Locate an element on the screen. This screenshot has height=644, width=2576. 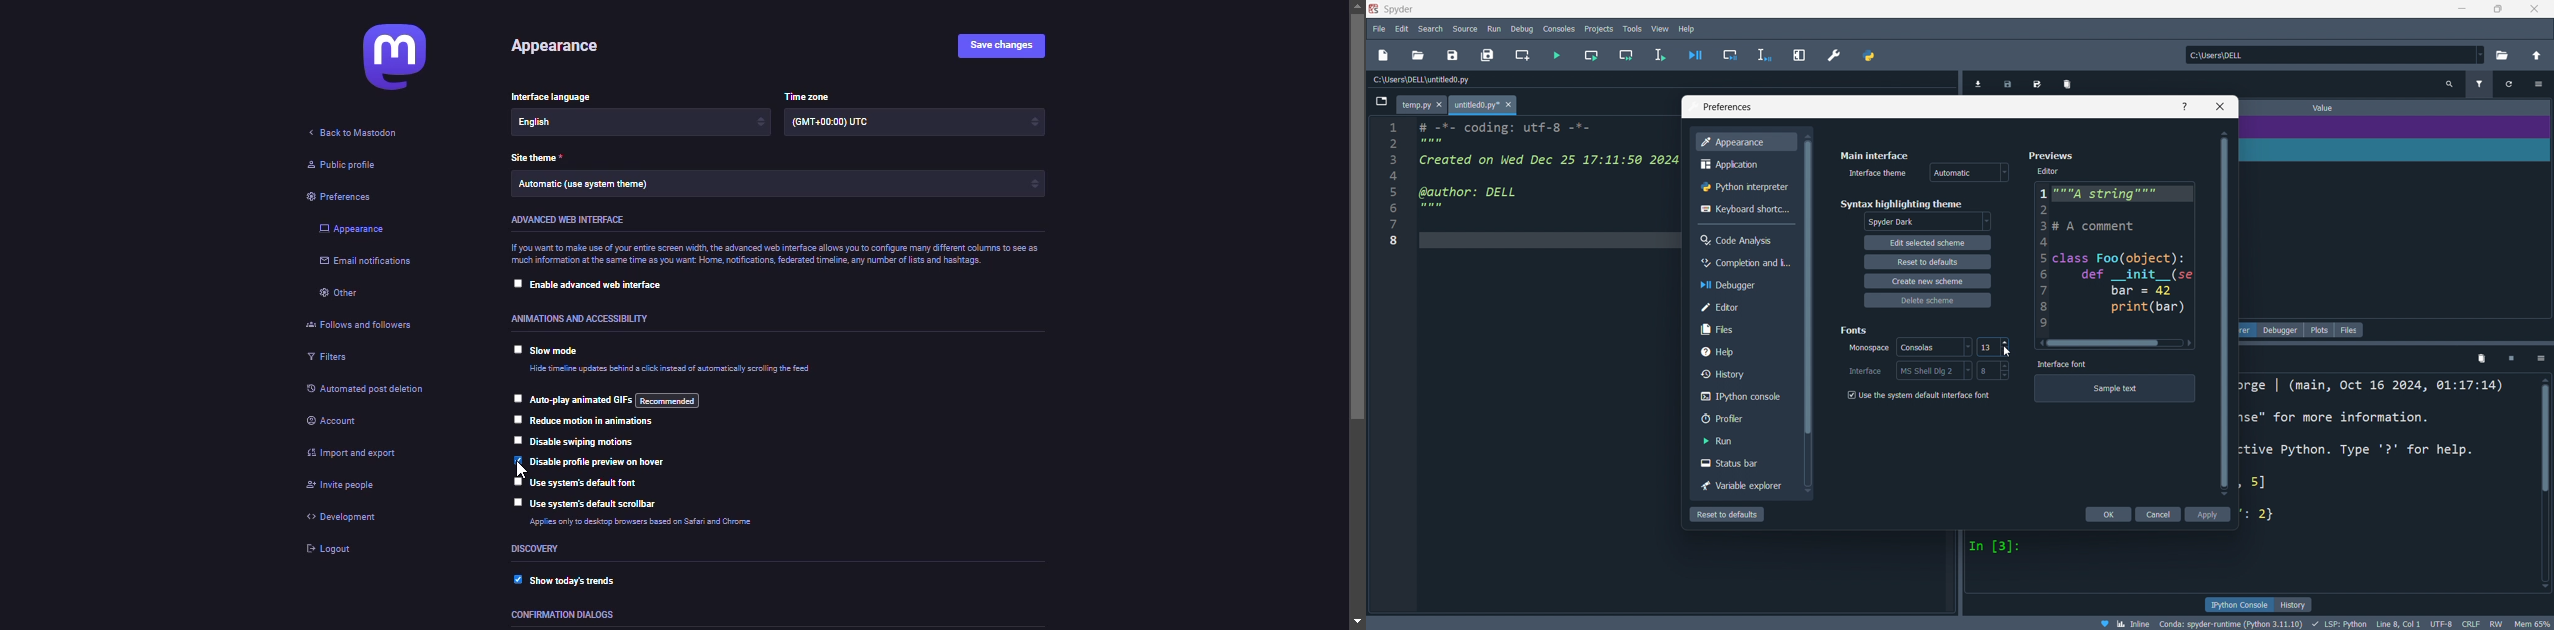
untitled0.py is located at coordinates (1487, 105).